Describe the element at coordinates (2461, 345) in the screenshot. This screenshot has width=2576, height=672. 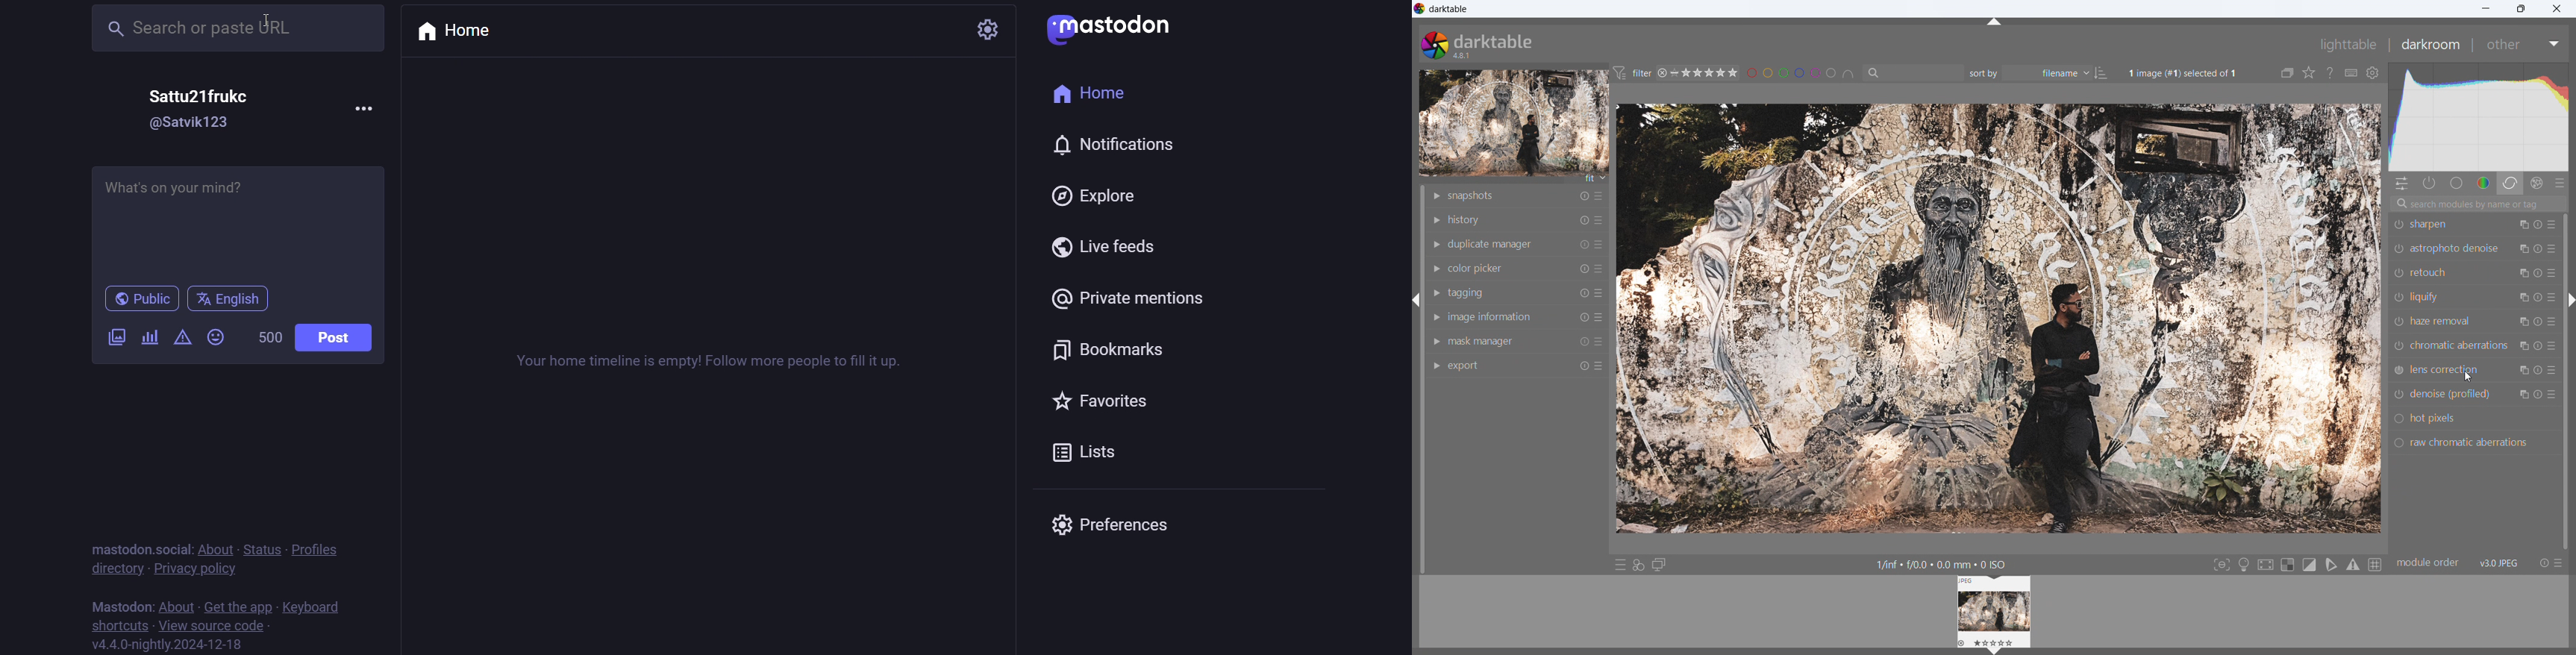
I see `chromatic aberrations` at that location.